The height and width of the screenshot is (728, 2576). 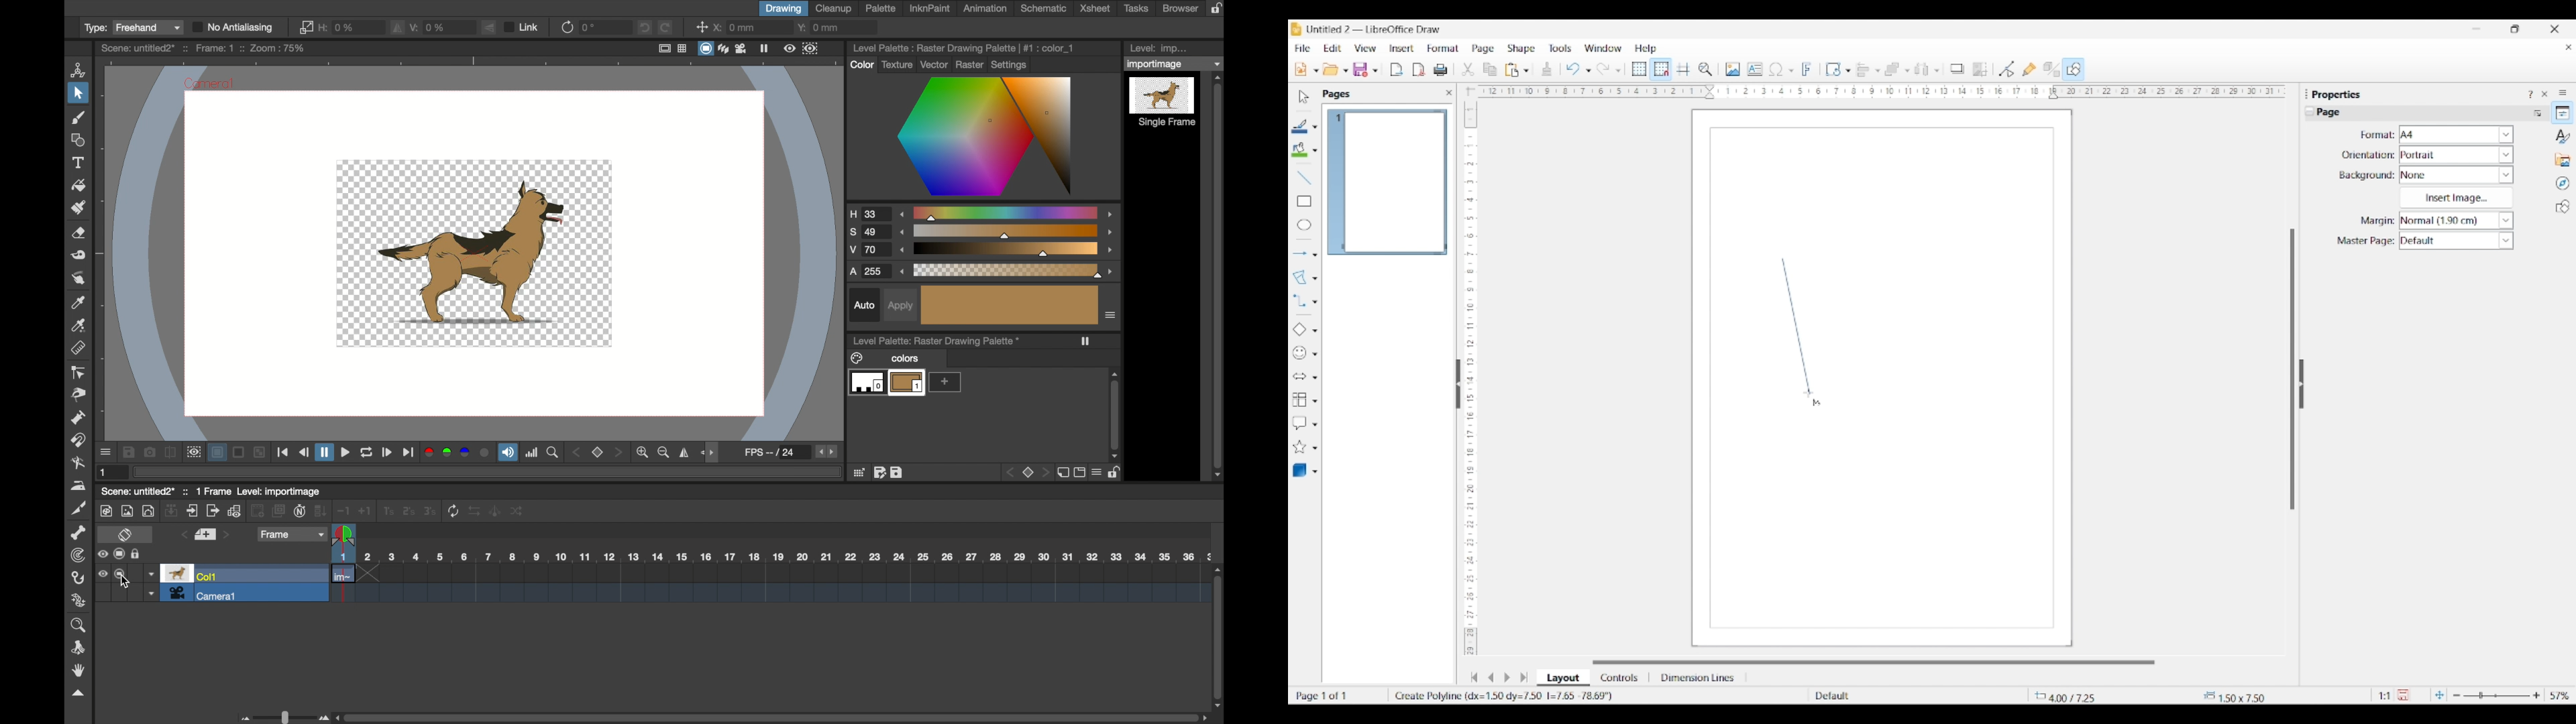 I want to click on Selected arrow, so click(x=1300, y=254).